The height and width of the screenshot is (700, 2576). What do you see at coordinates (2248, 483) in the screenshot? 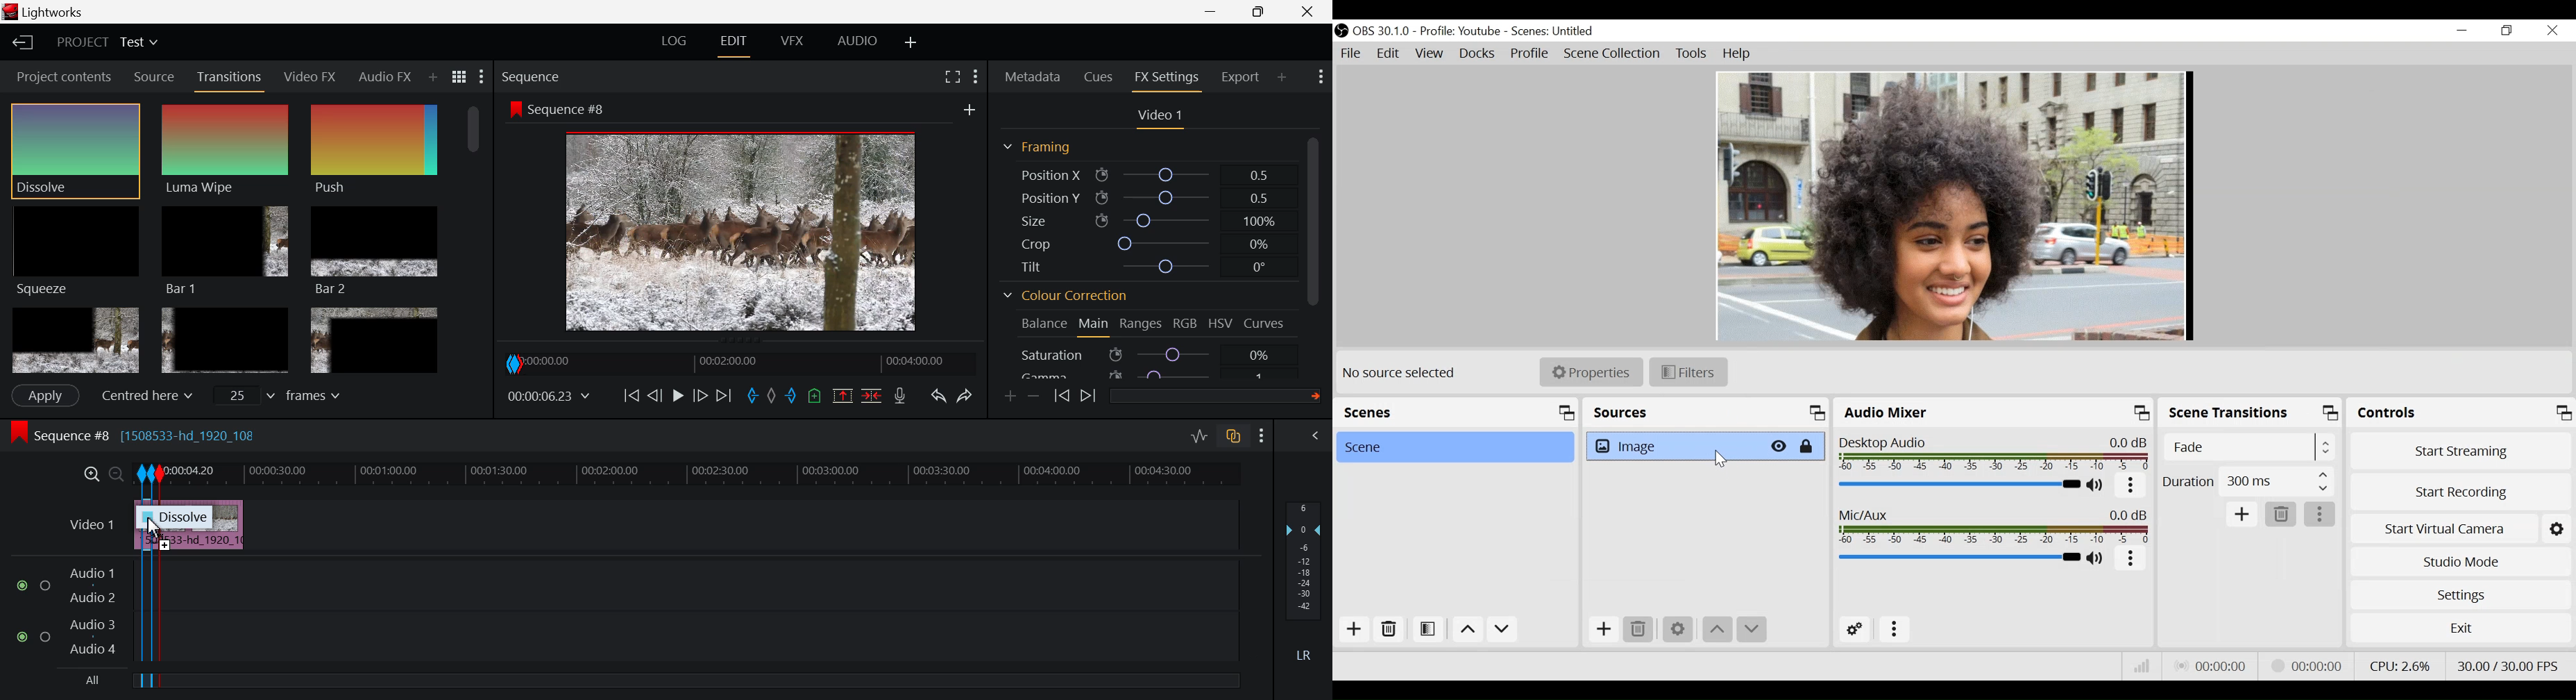
I see `Duration` at bounding box center [2248, 483].